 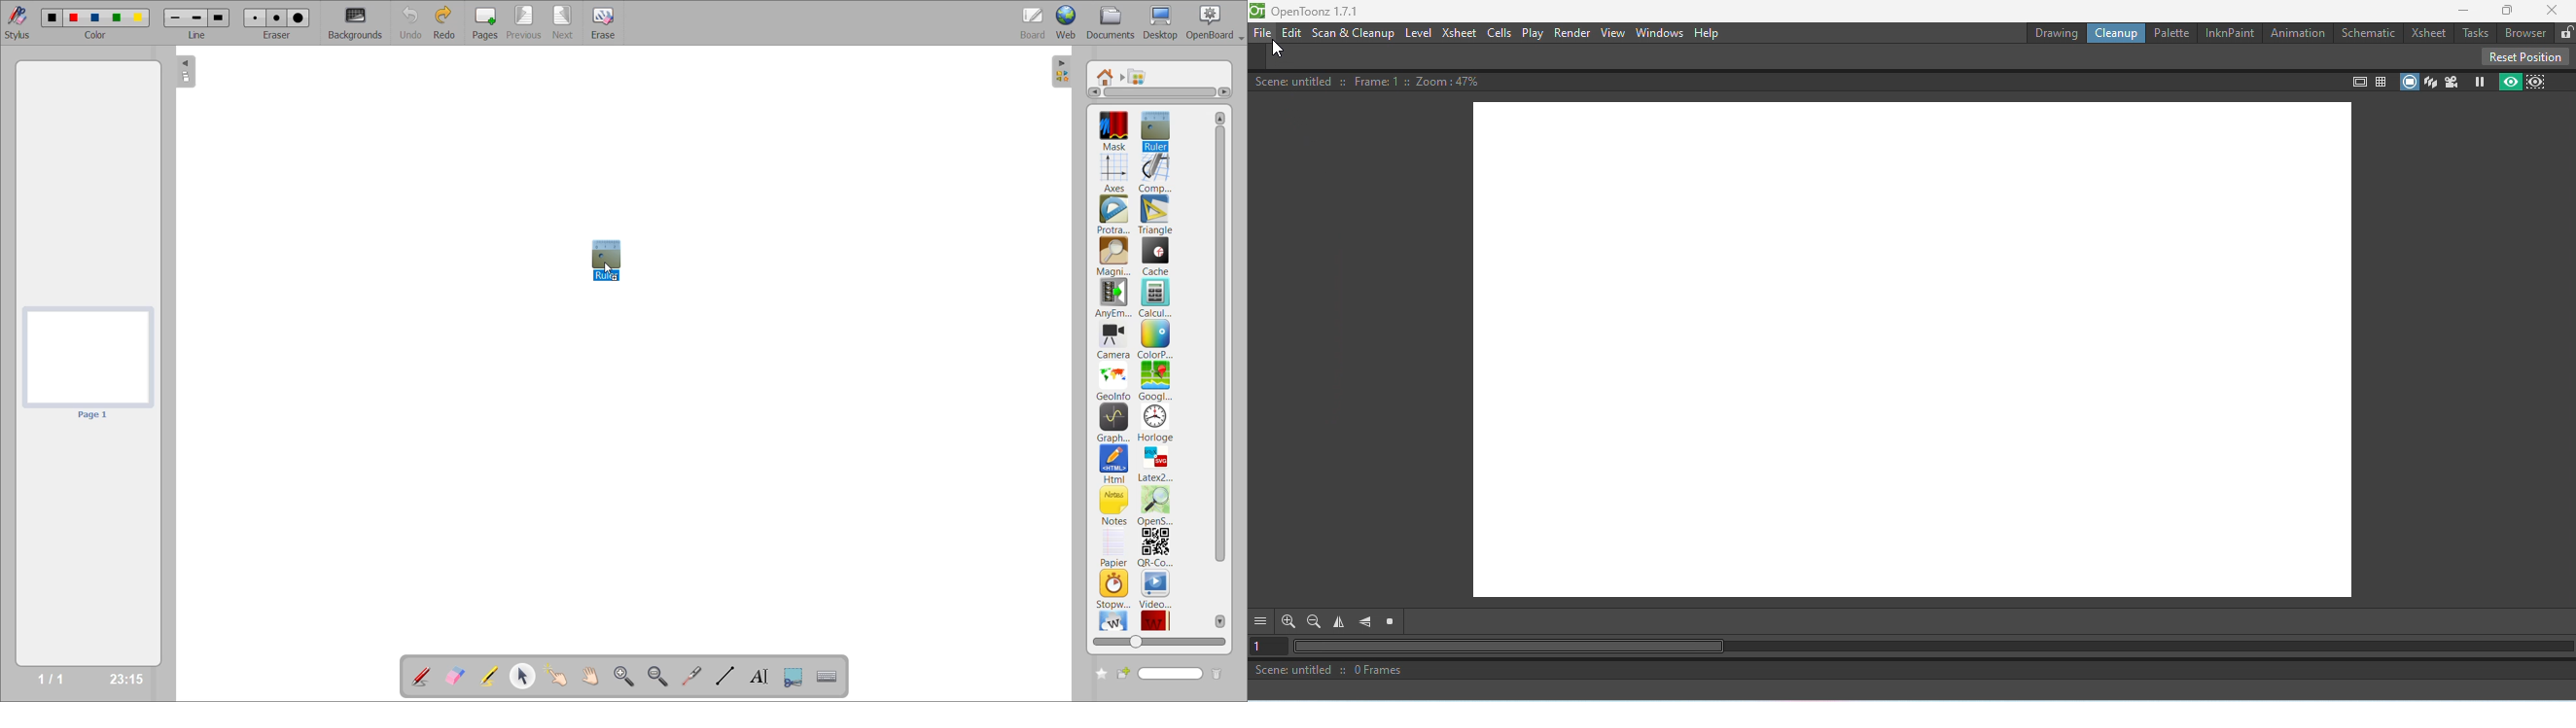 I want to click on camera, so click(x=1114, y=341).